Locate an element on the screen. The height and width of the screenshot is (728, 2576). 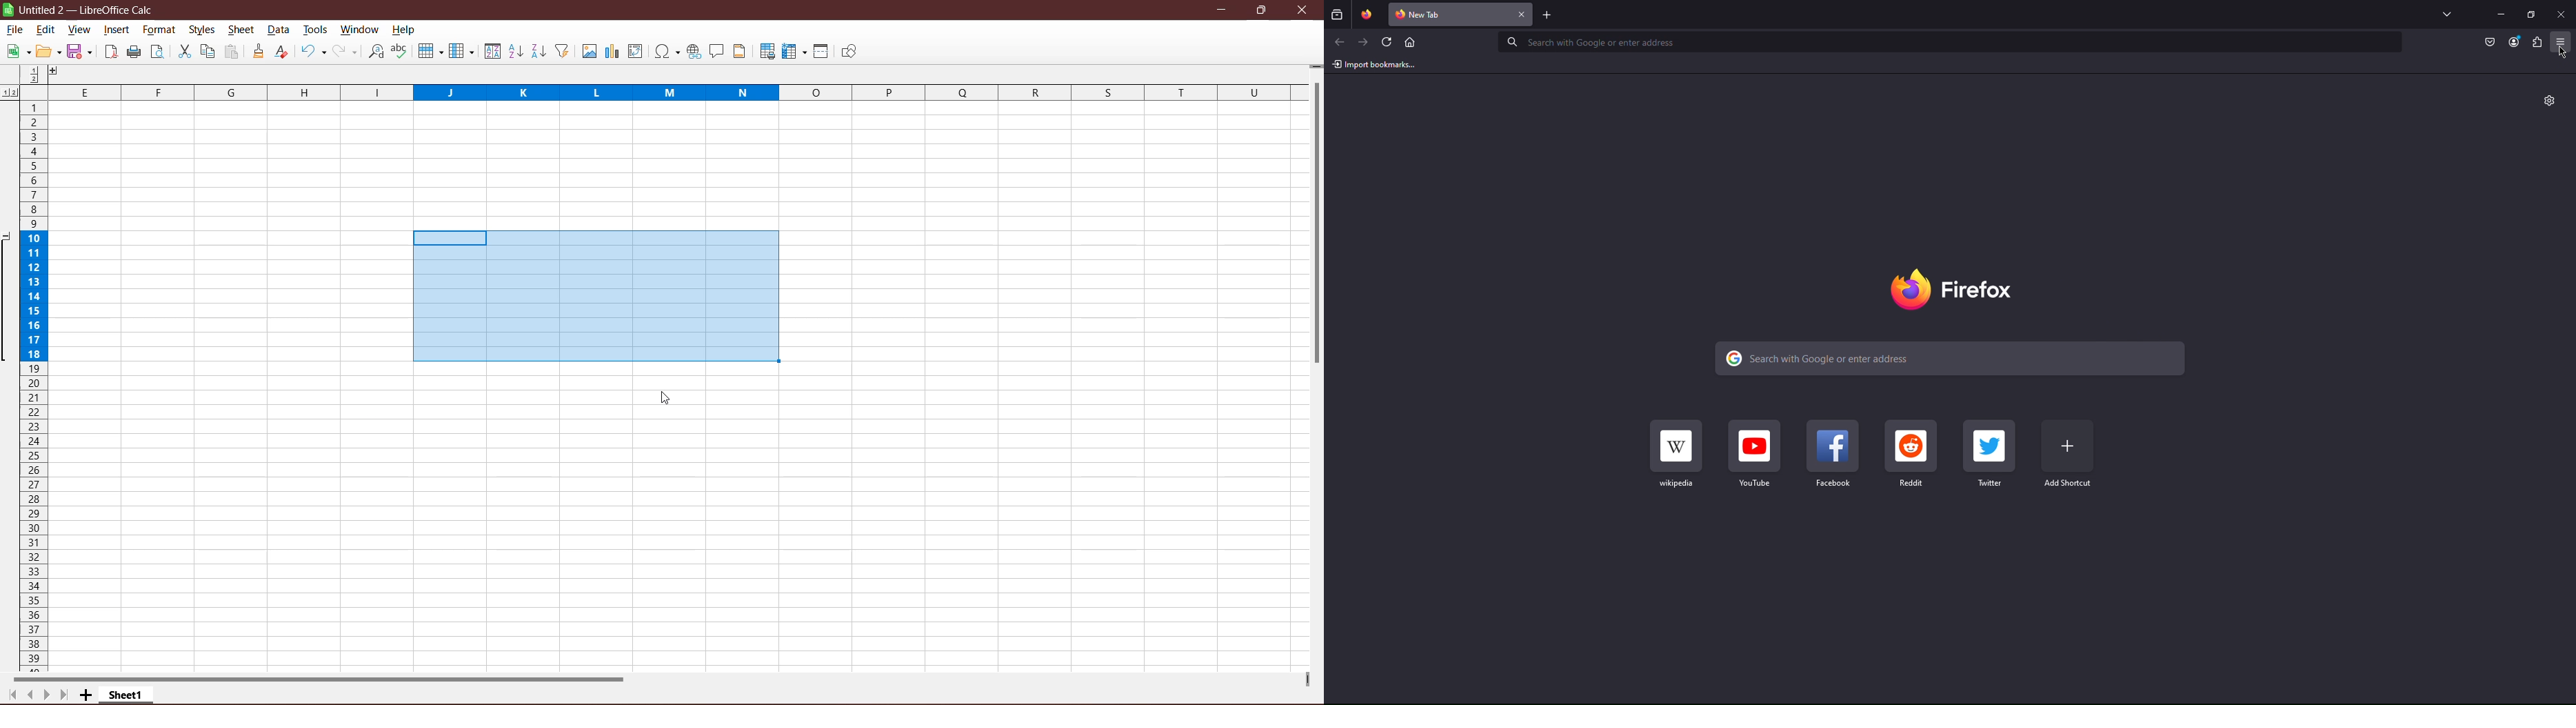
Window is located at coordinates (359, 29).